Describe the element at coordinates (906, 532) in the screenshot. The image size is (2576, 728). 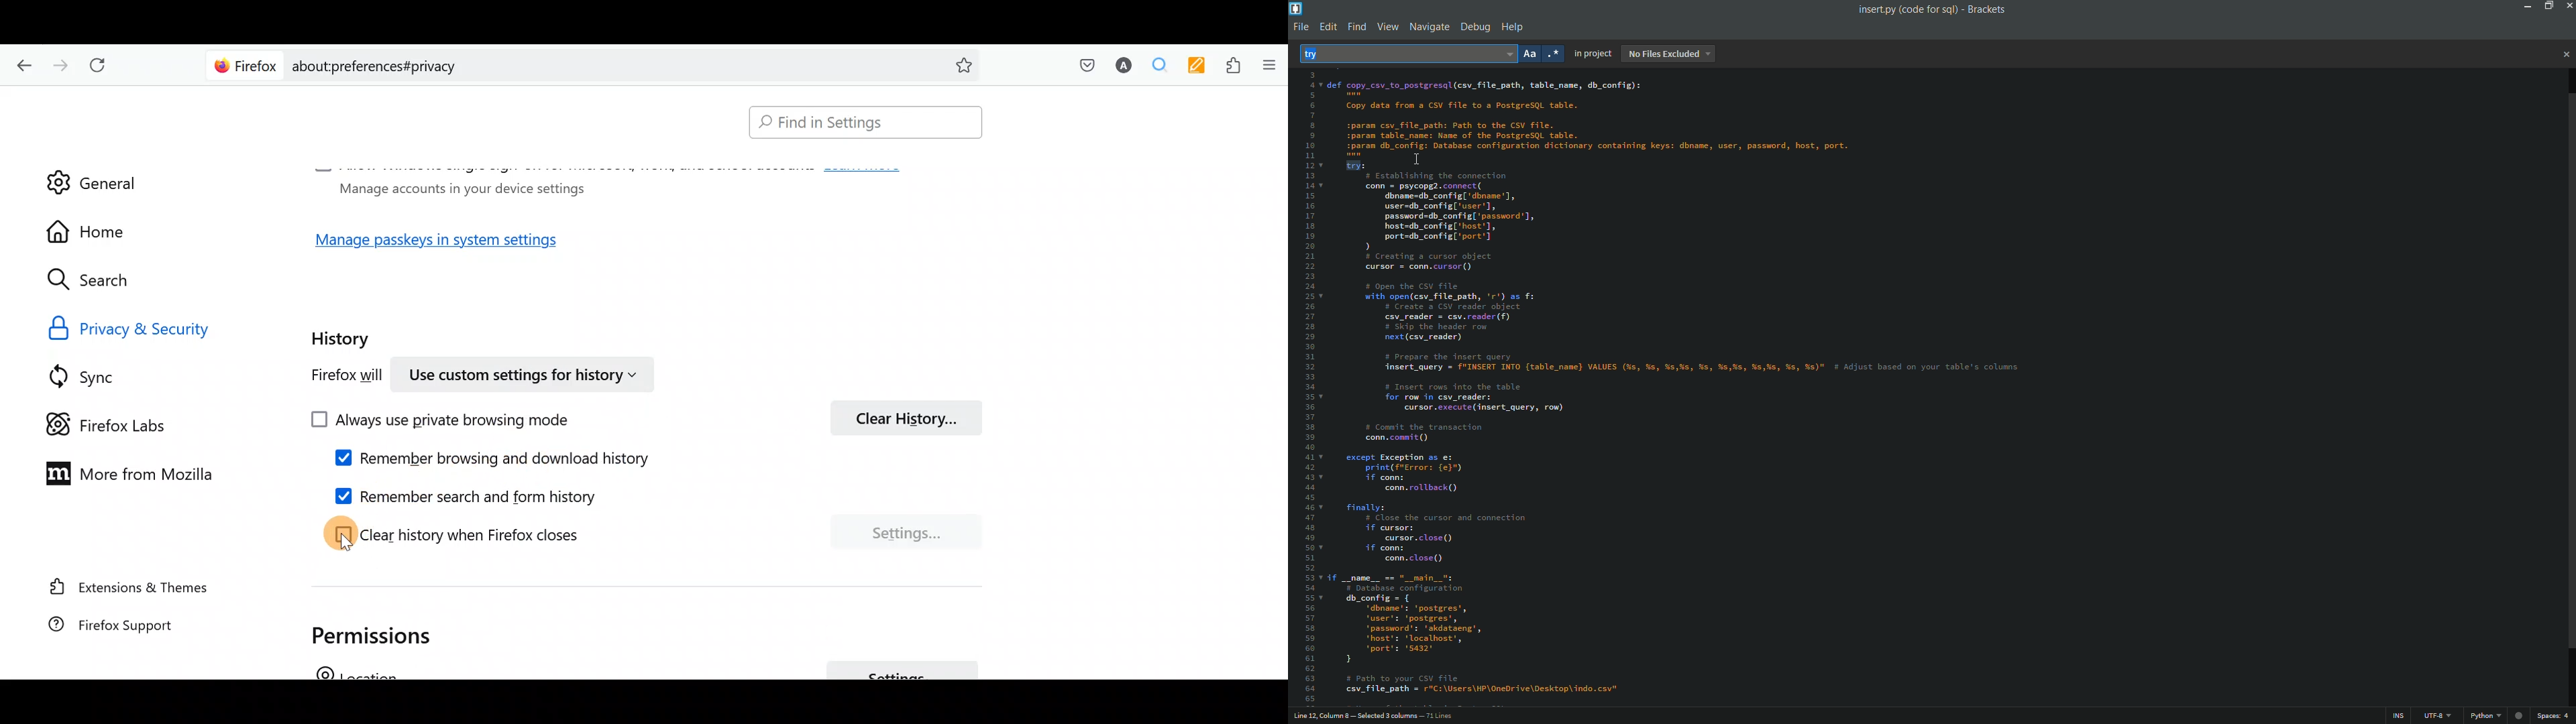
I see `Settings` at that location.